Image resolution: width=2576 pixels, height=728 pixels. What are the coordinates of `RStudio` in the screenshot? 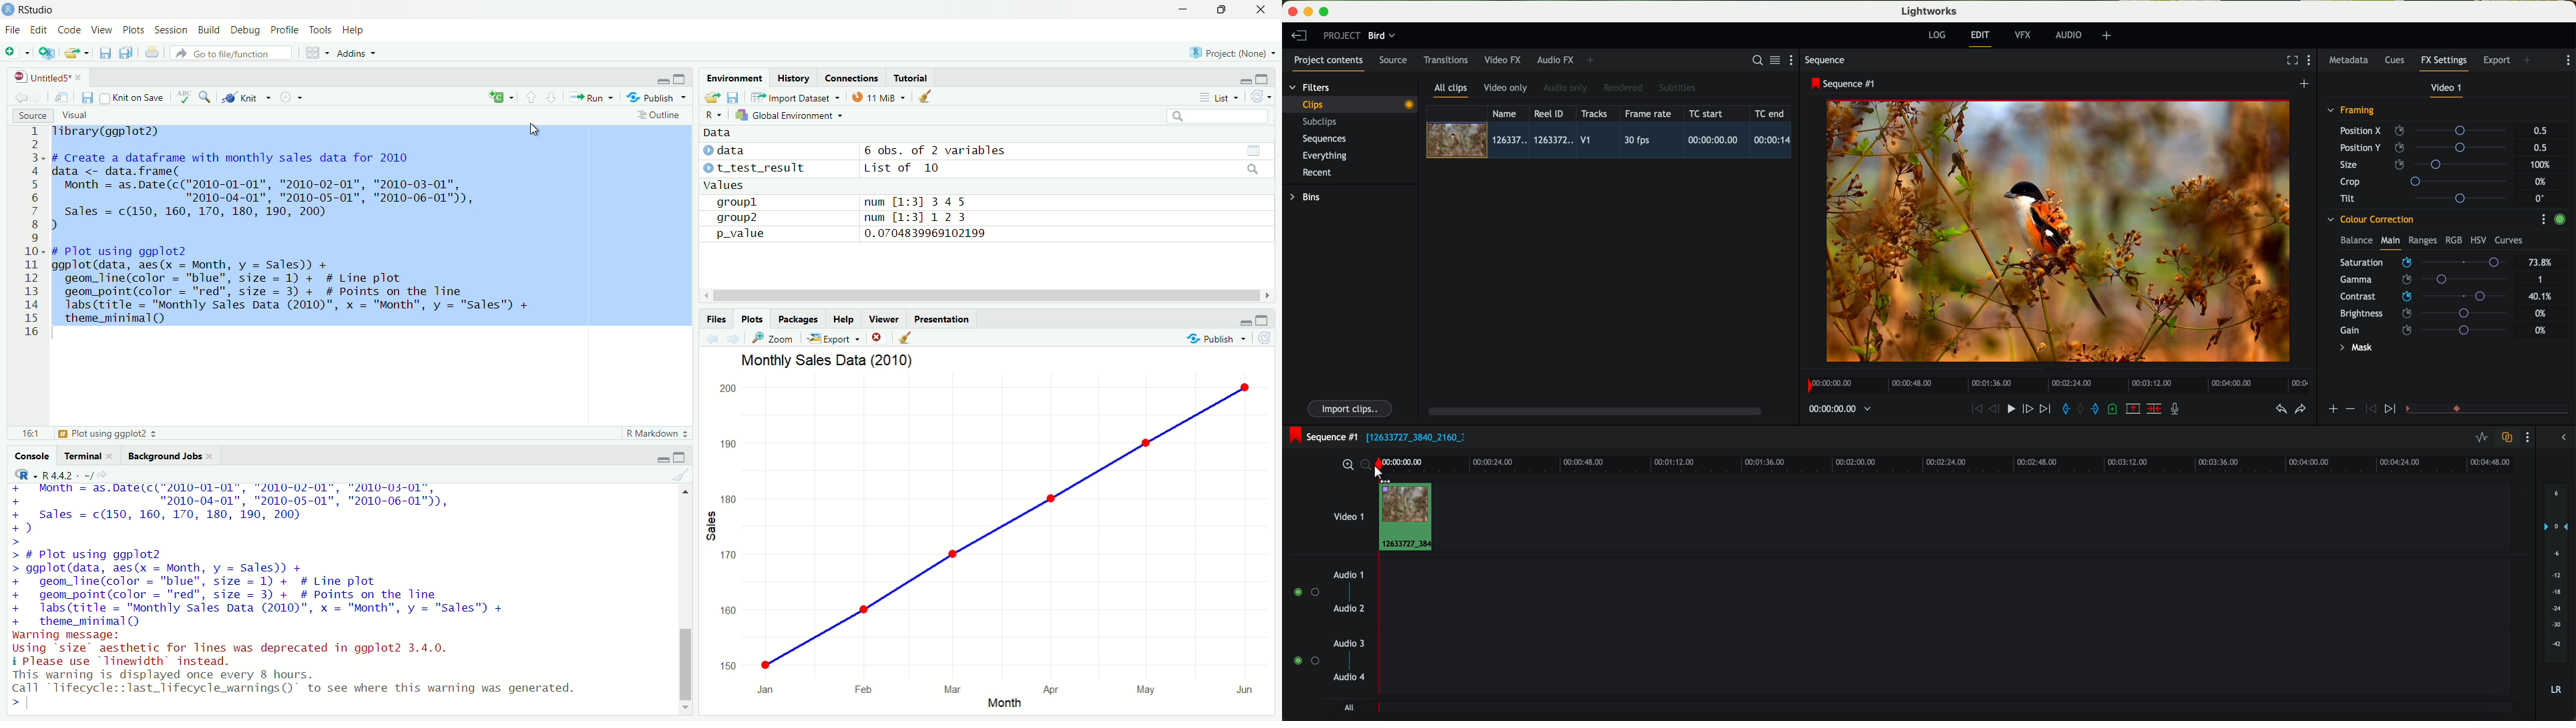 It's located at (33, 9).